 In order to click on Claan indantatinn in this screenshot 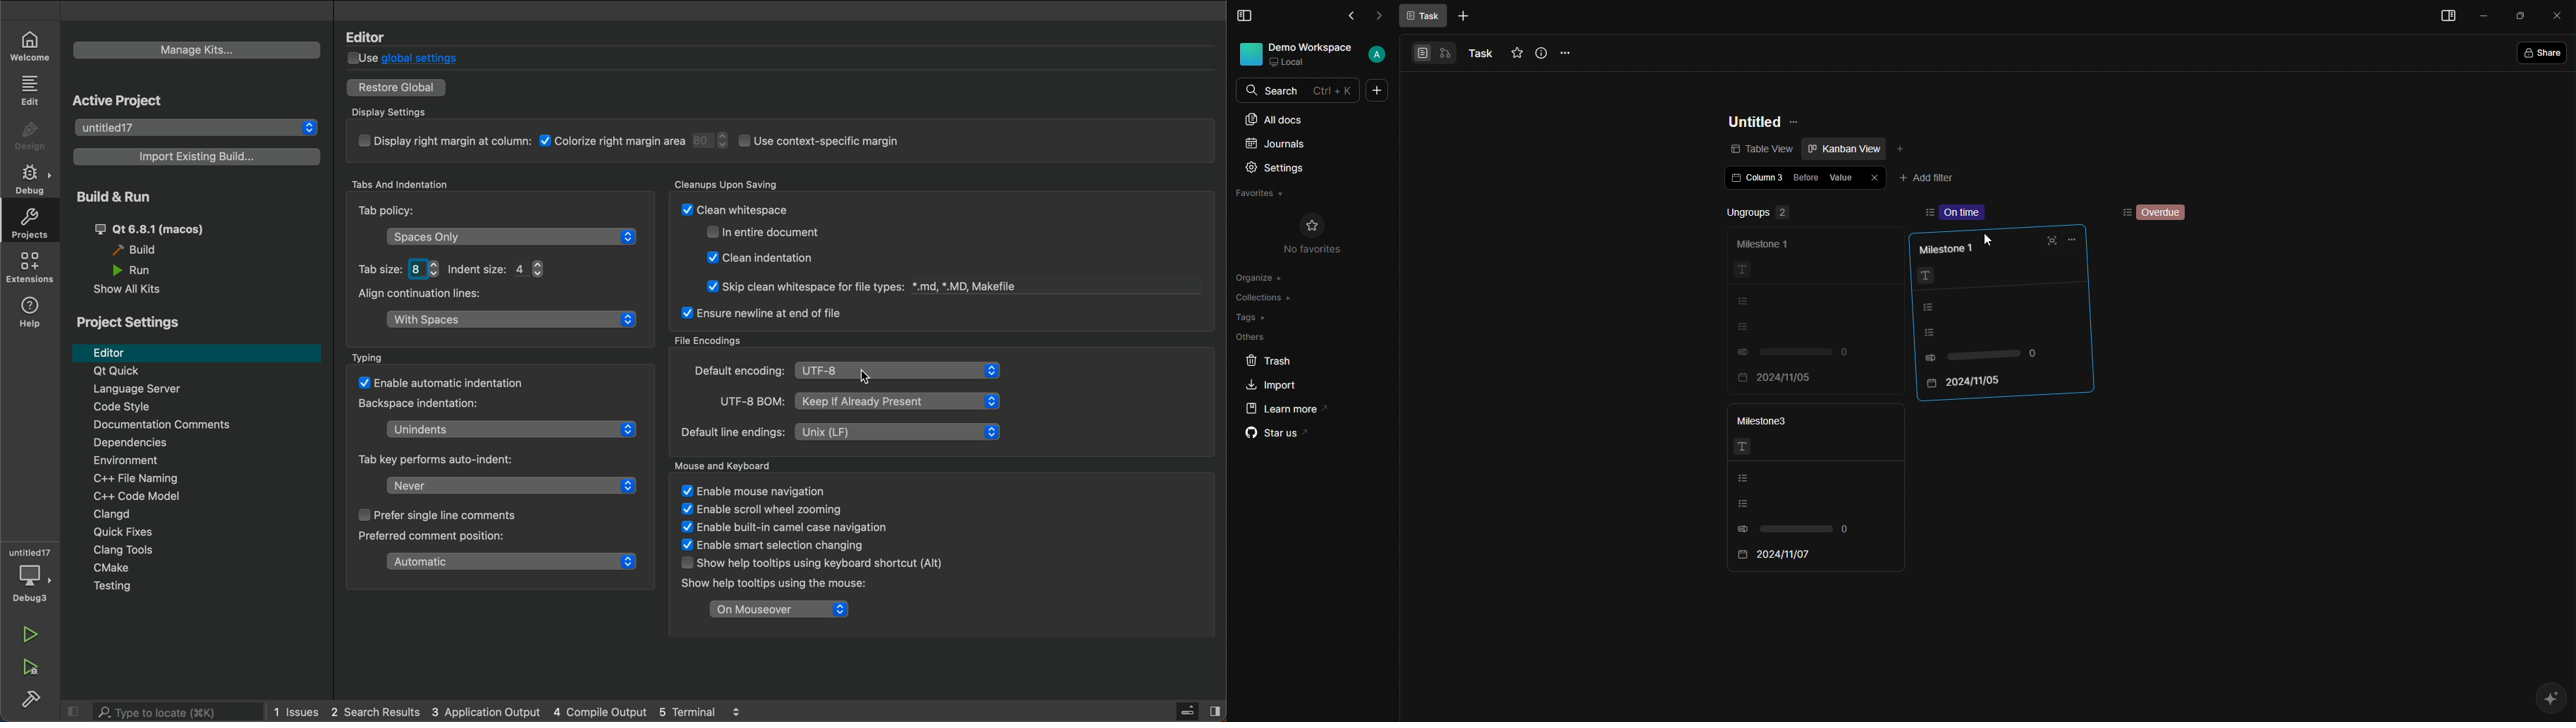, I will do `click(773, 231)`.